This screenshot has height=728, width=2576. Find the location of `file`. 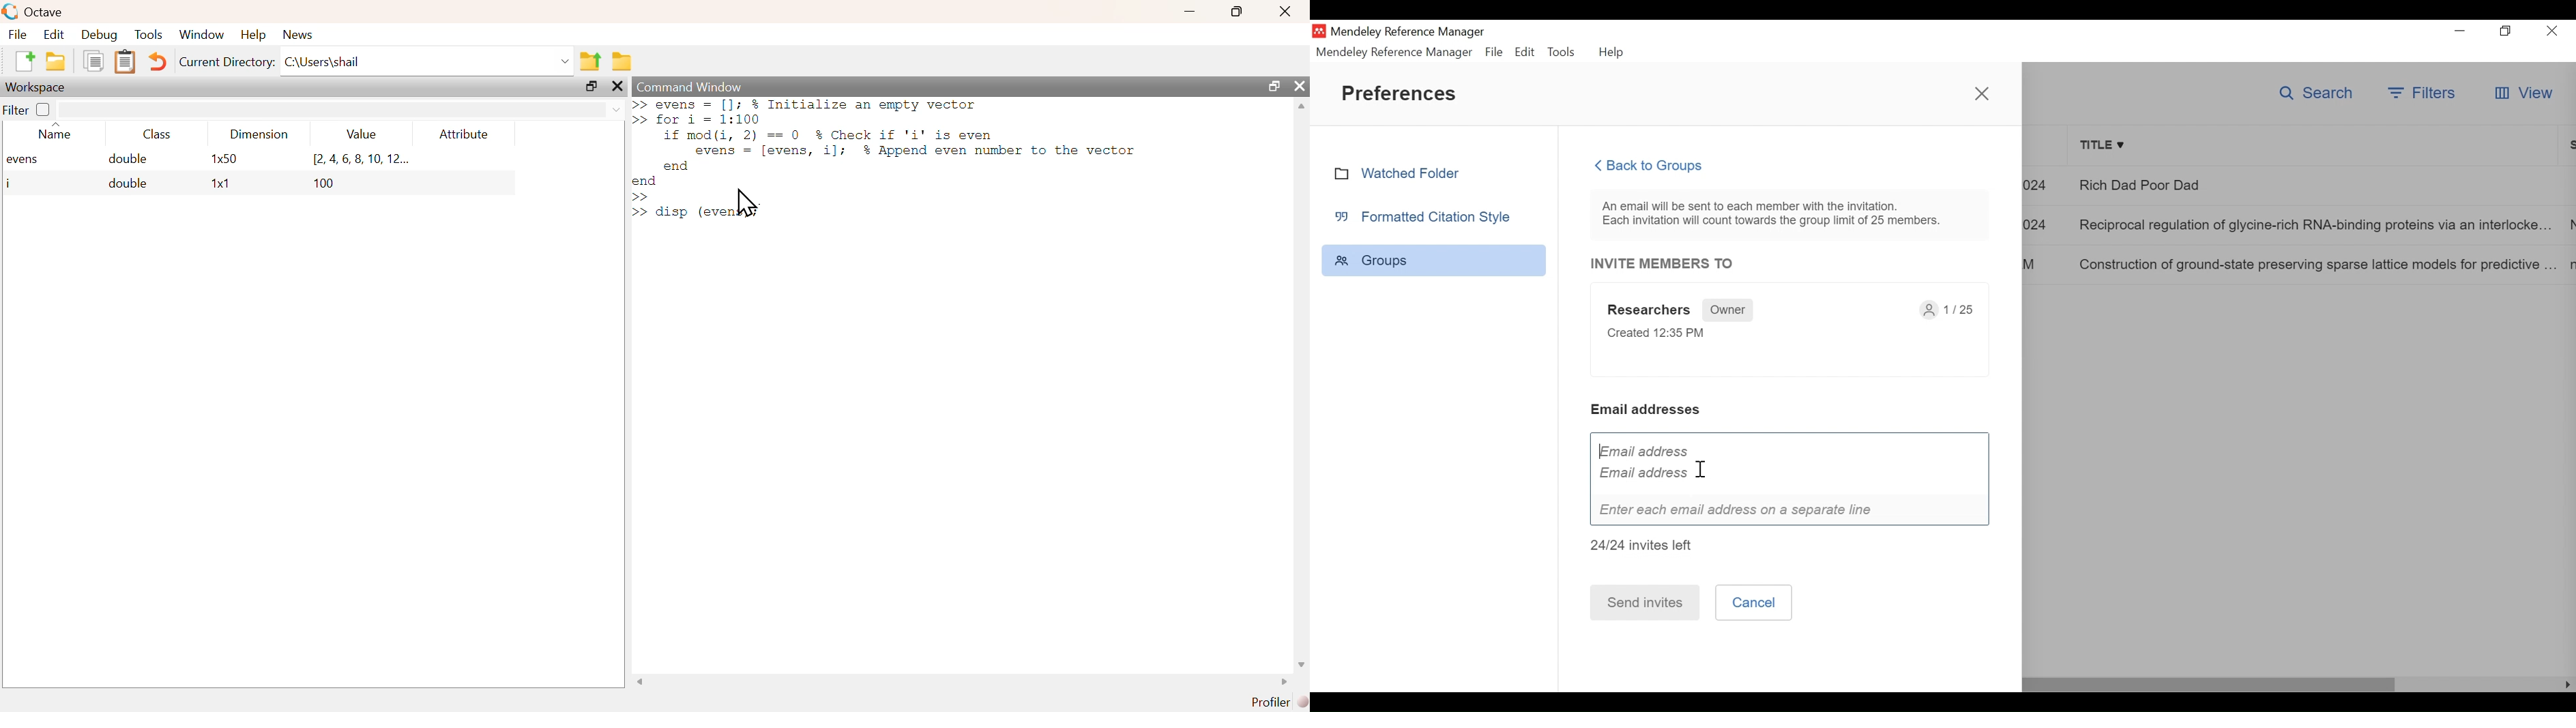

file is located at coordinates (18, 35).